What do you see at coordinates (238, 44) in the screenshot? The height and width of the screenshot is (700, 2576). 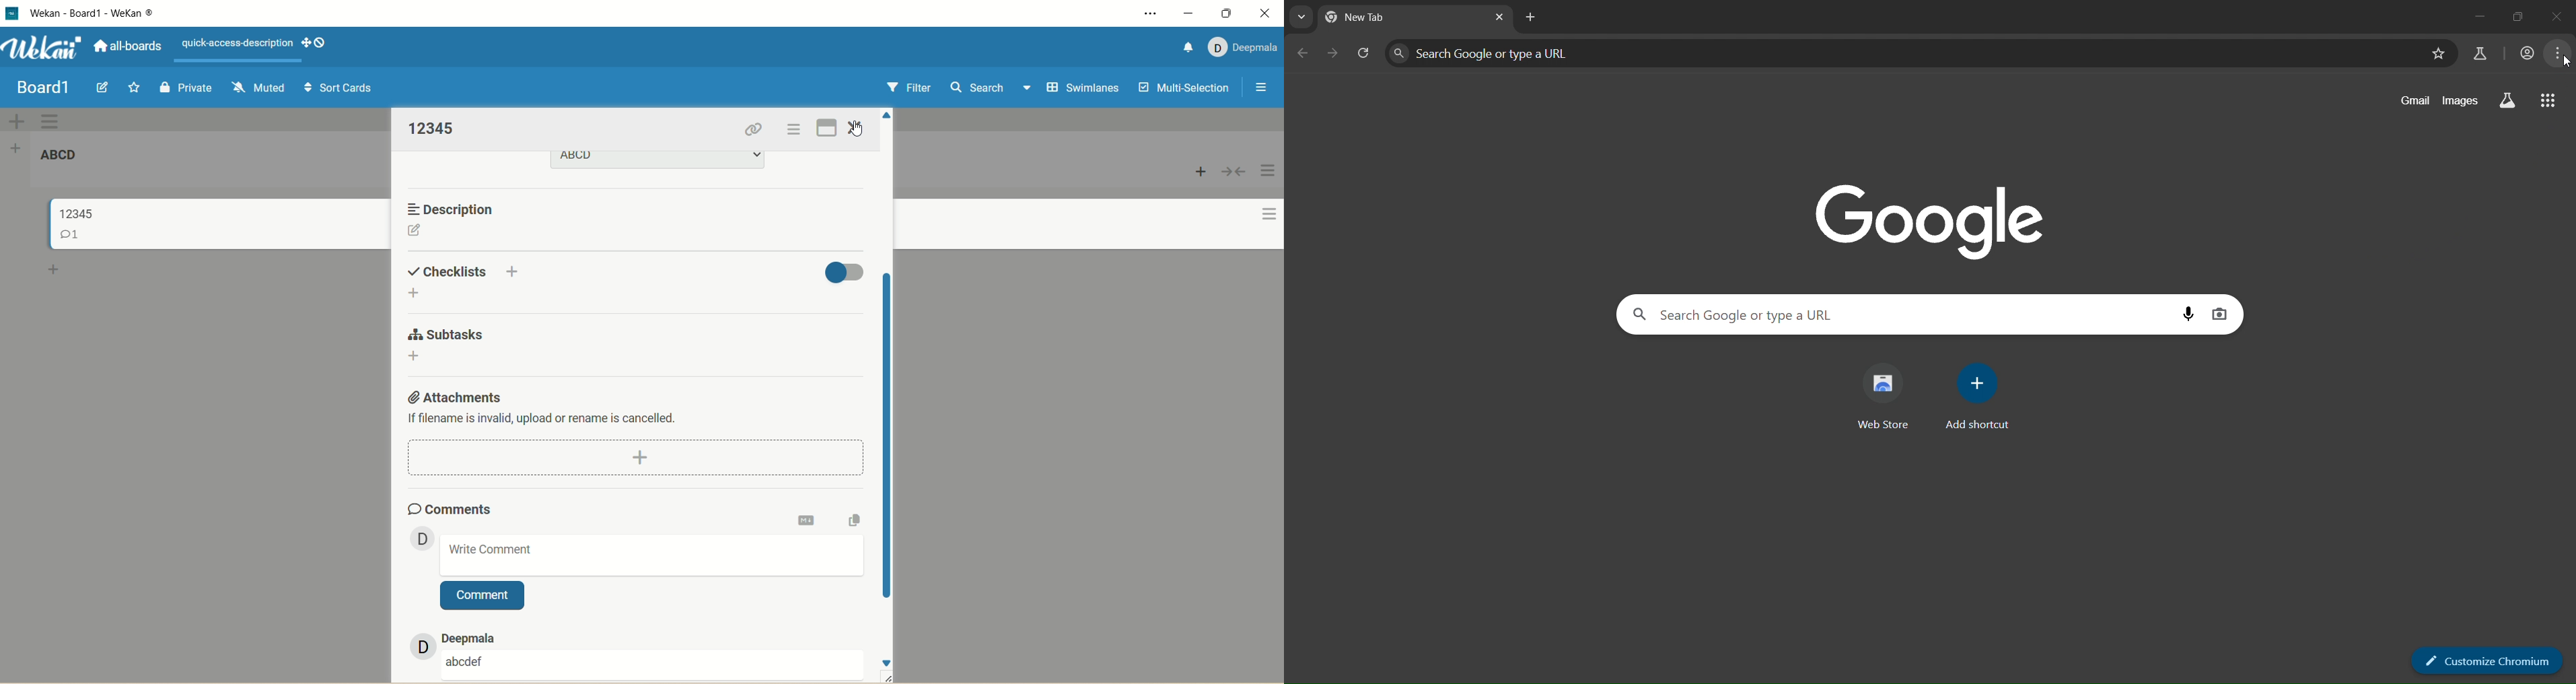 I see `text` at bounding box center [238, 44].